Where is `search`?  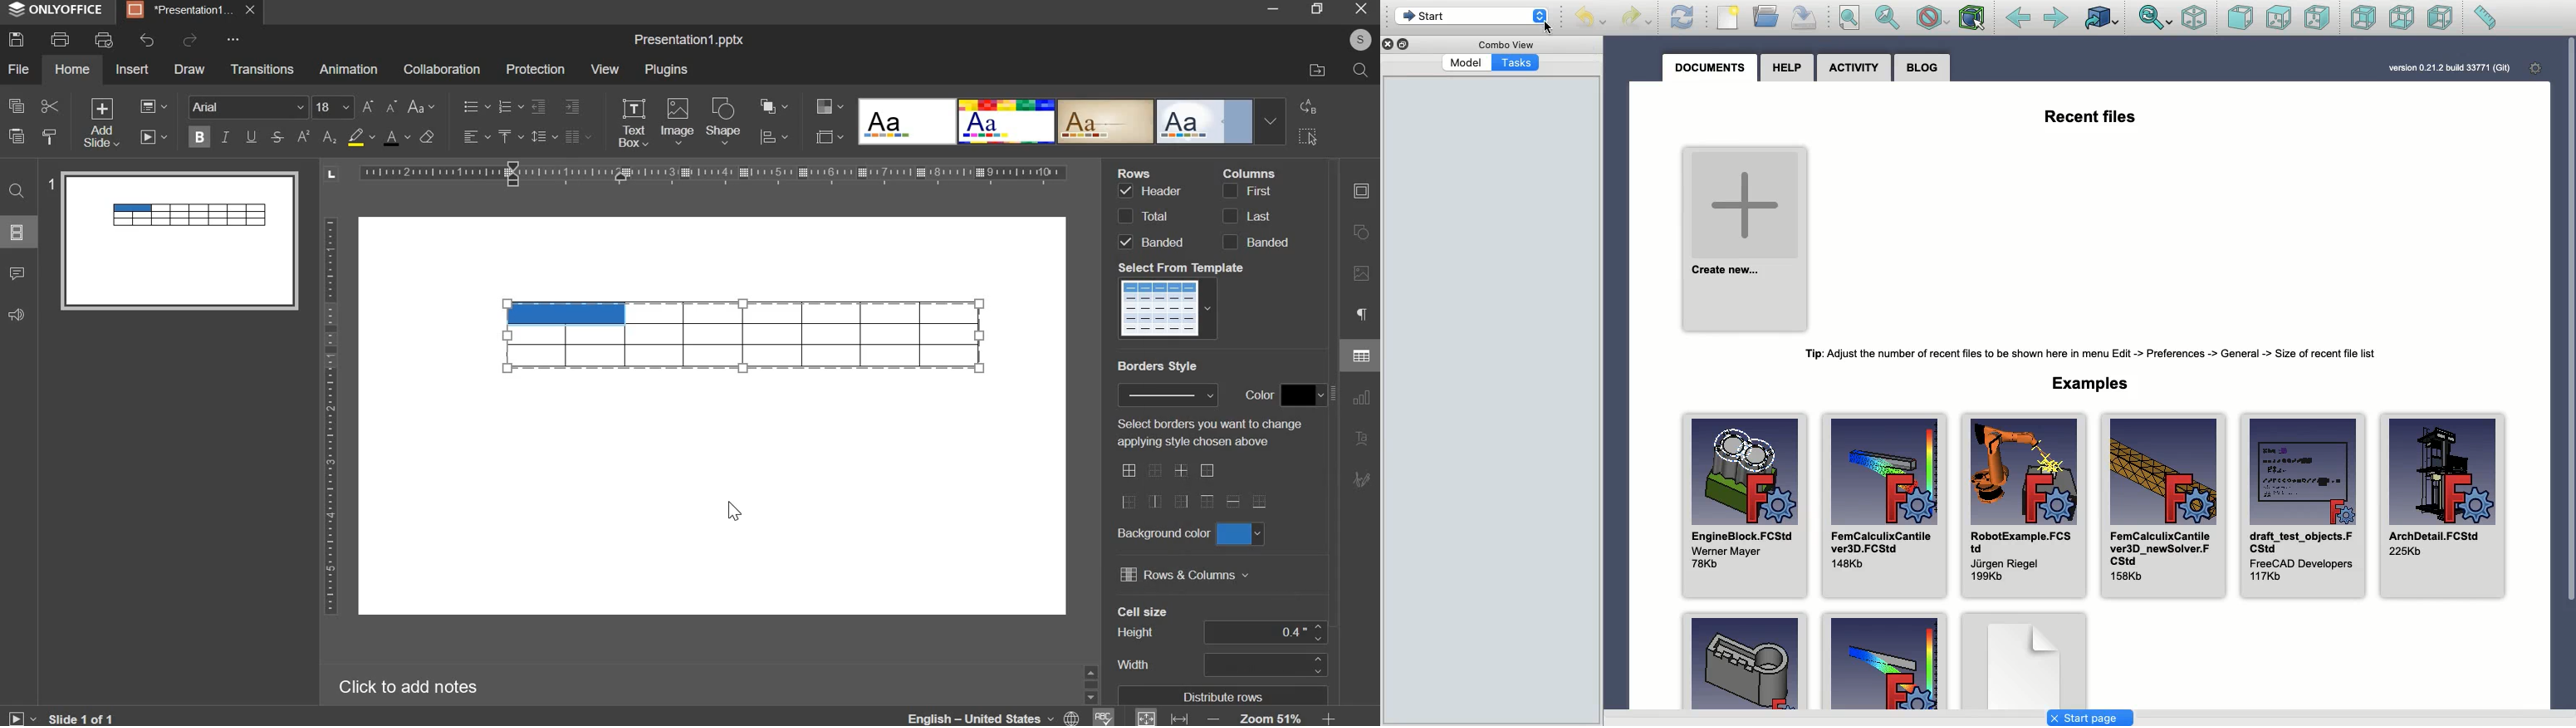 search is located at coordinates (1360, 70).